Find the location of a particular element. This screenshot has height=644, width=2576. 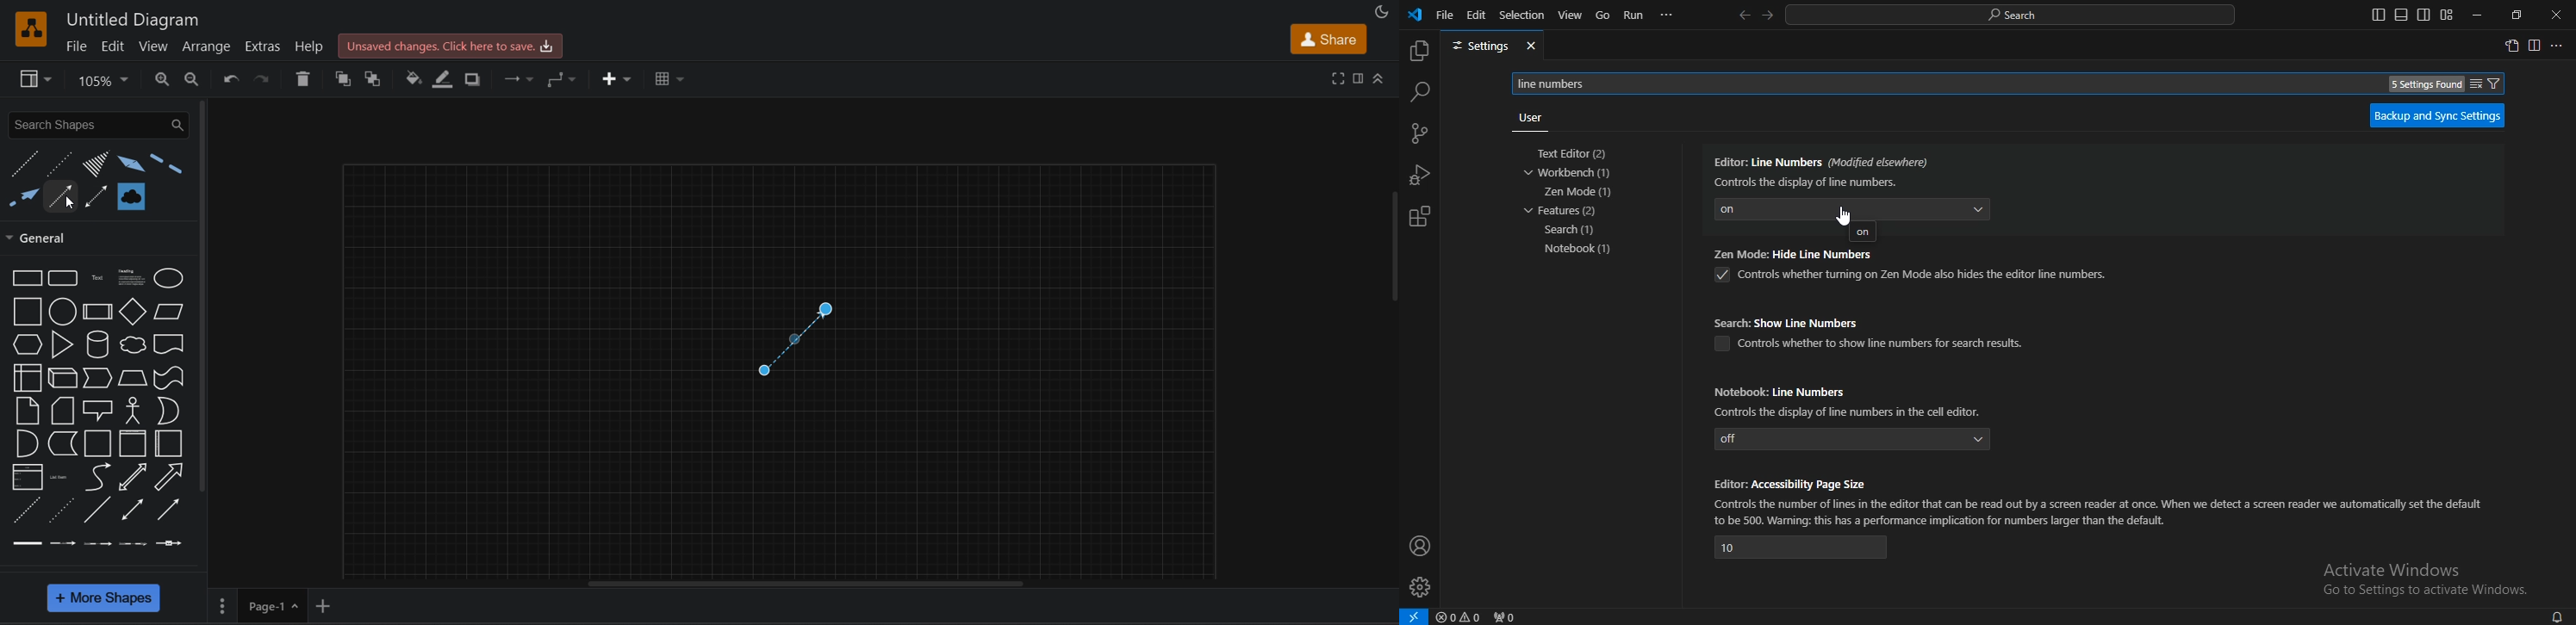

tape is located at coordinates (171, 378).